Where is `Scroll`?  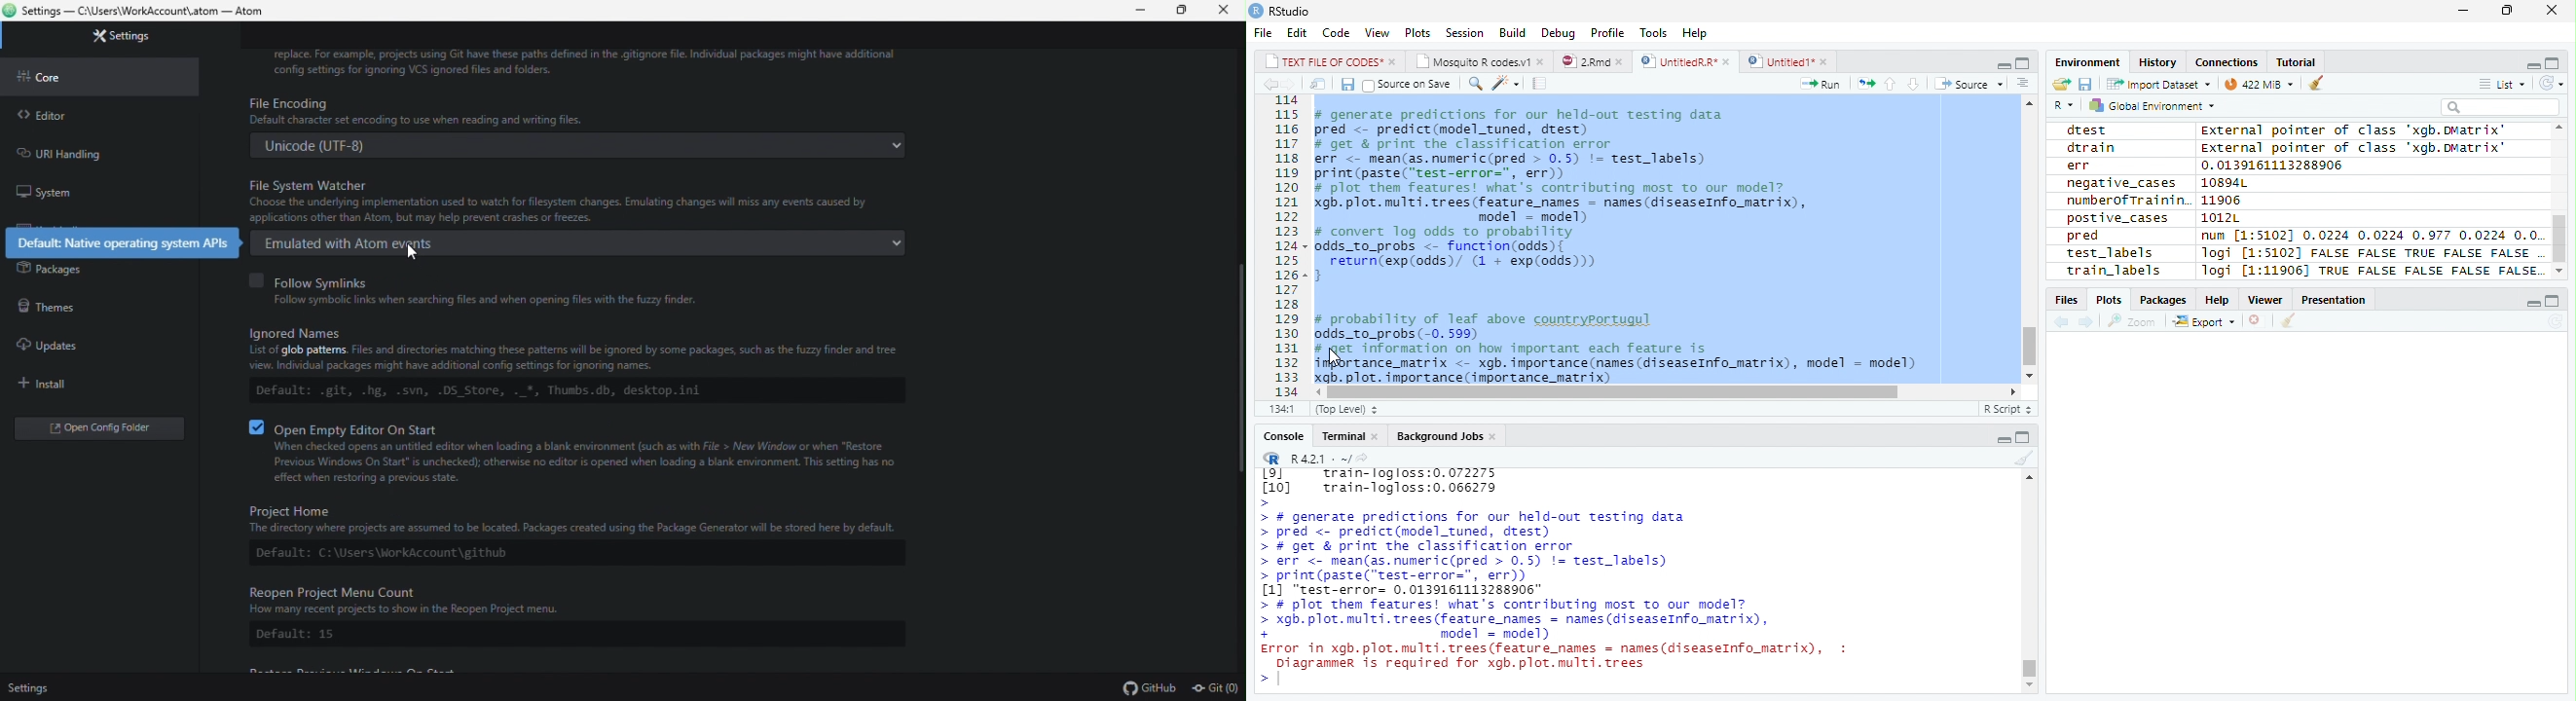
Scroll is located at coordinates (2030, 239).